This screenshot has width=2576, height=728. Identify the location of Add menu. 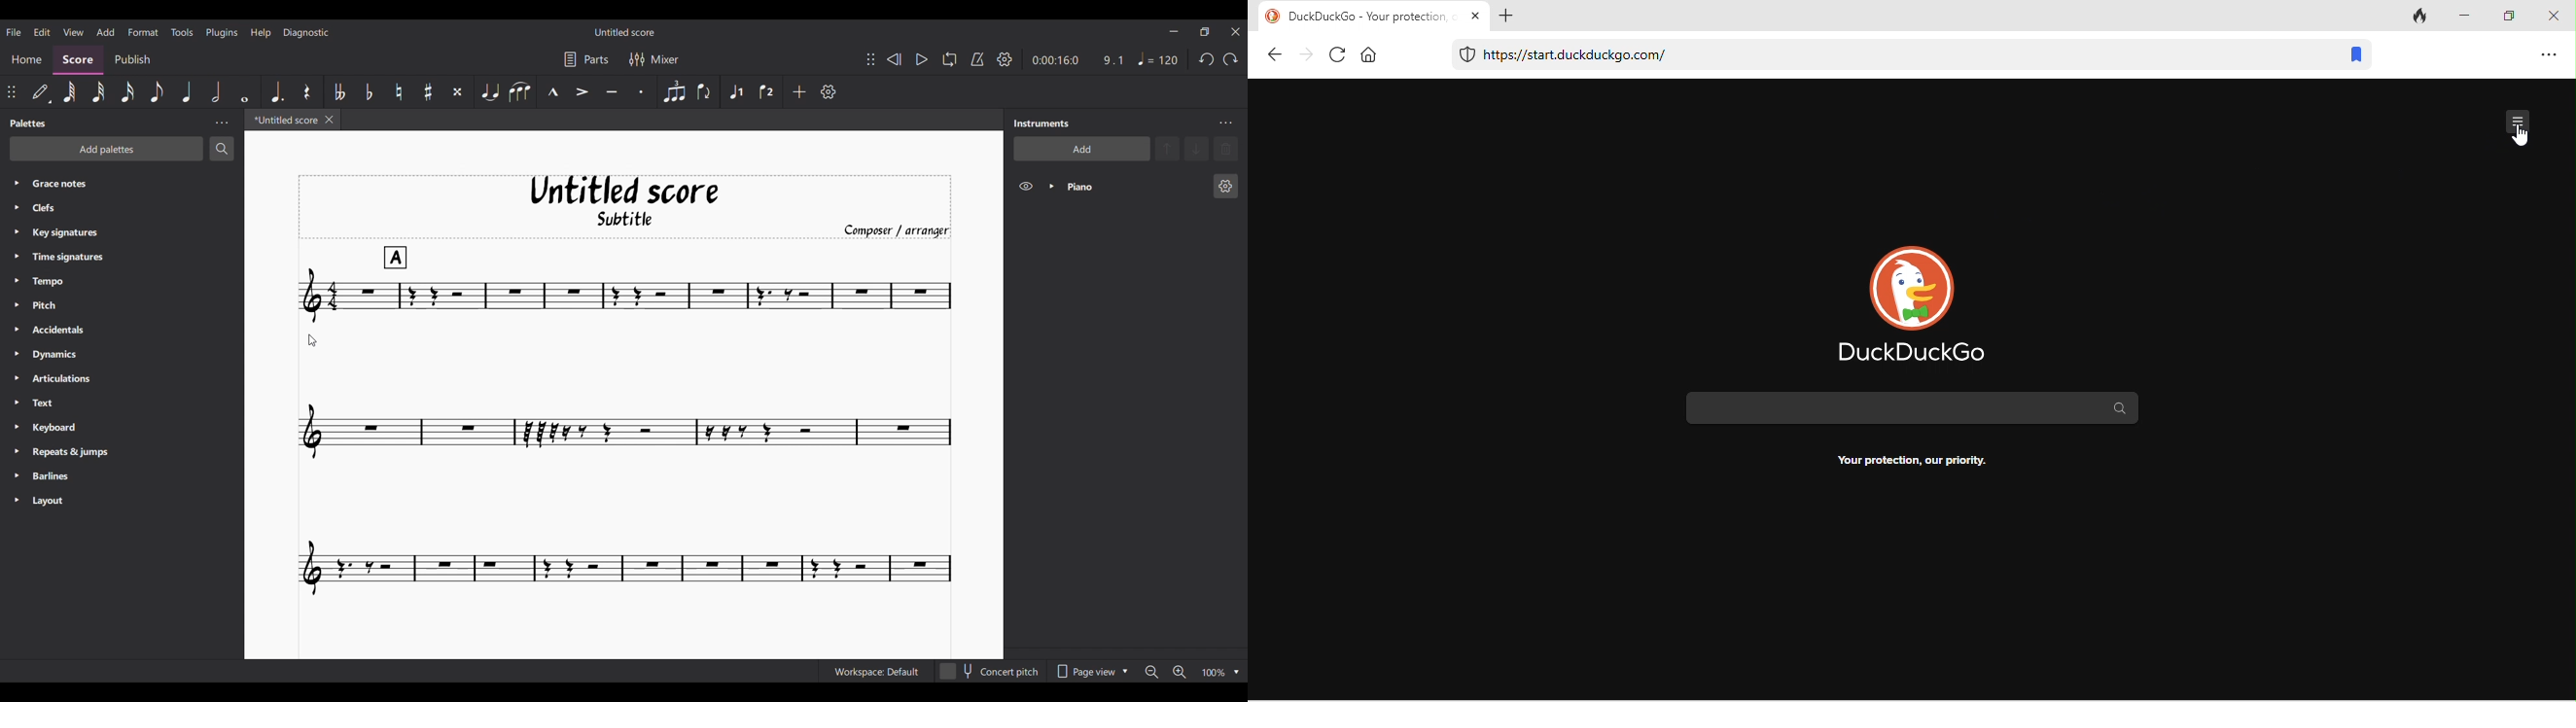
(105, 32).